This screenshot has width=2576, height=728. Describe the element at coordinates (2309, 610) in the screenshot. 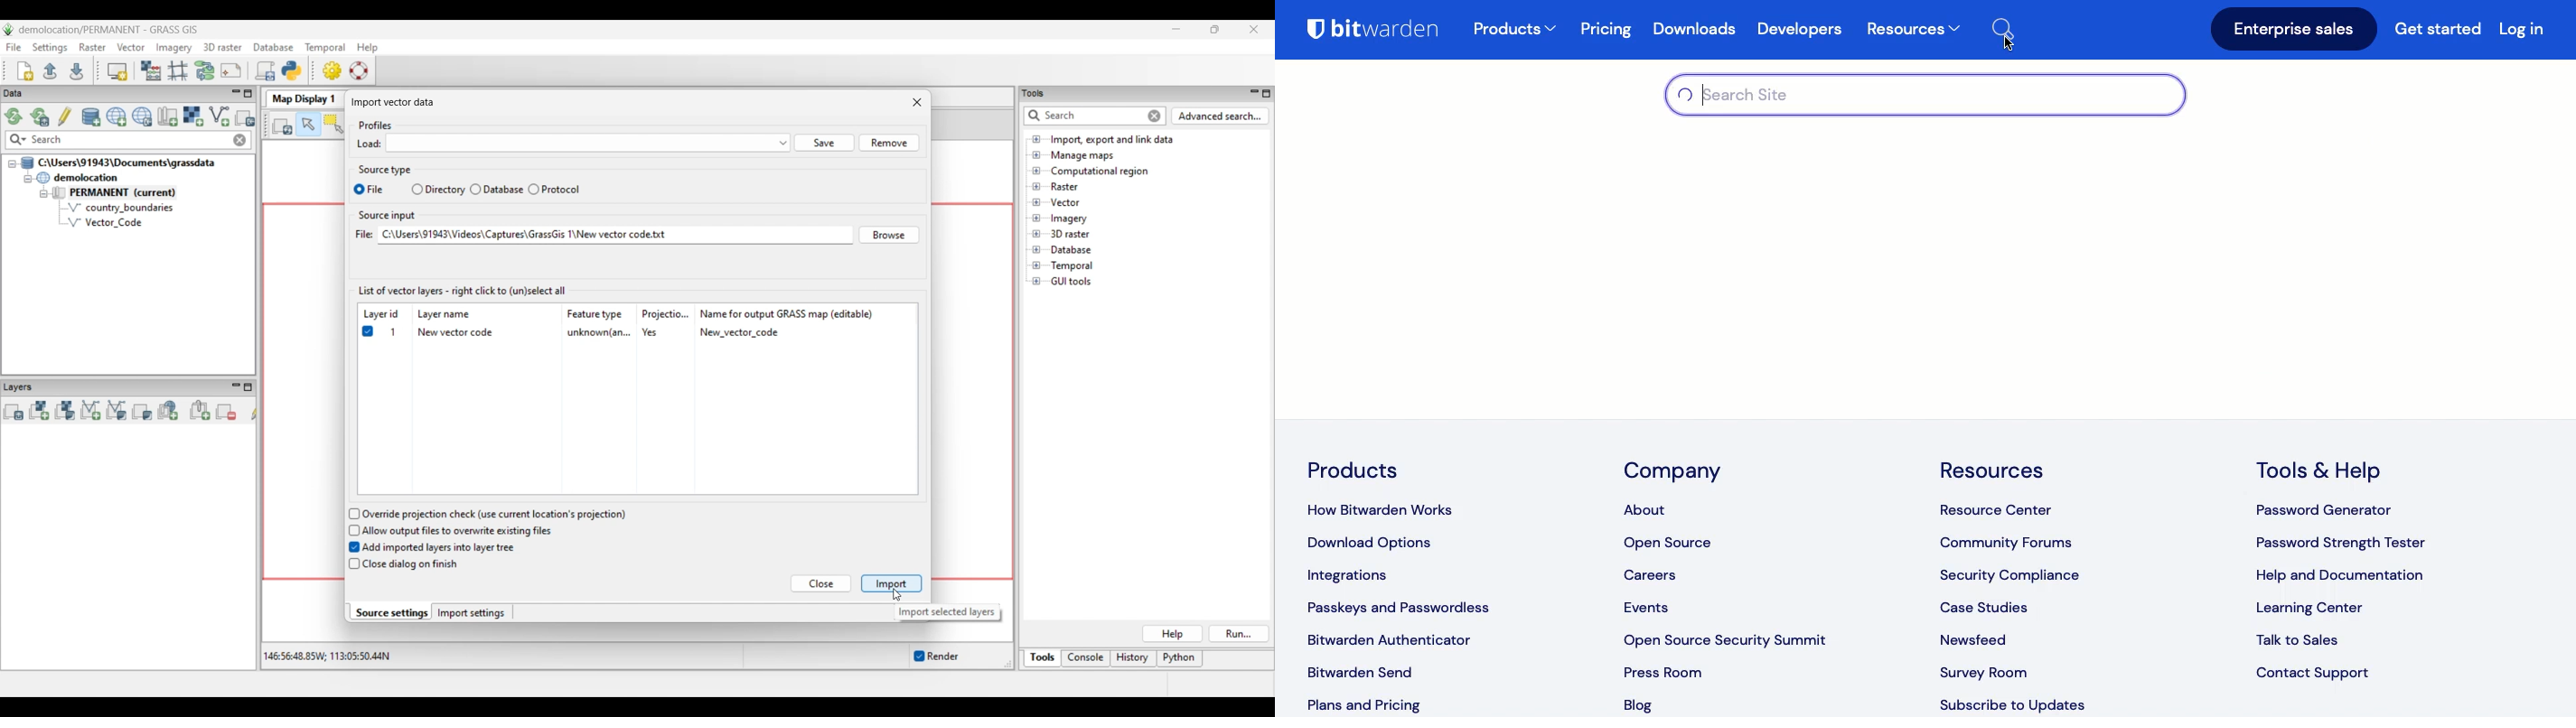

I see `learning center` at that location.